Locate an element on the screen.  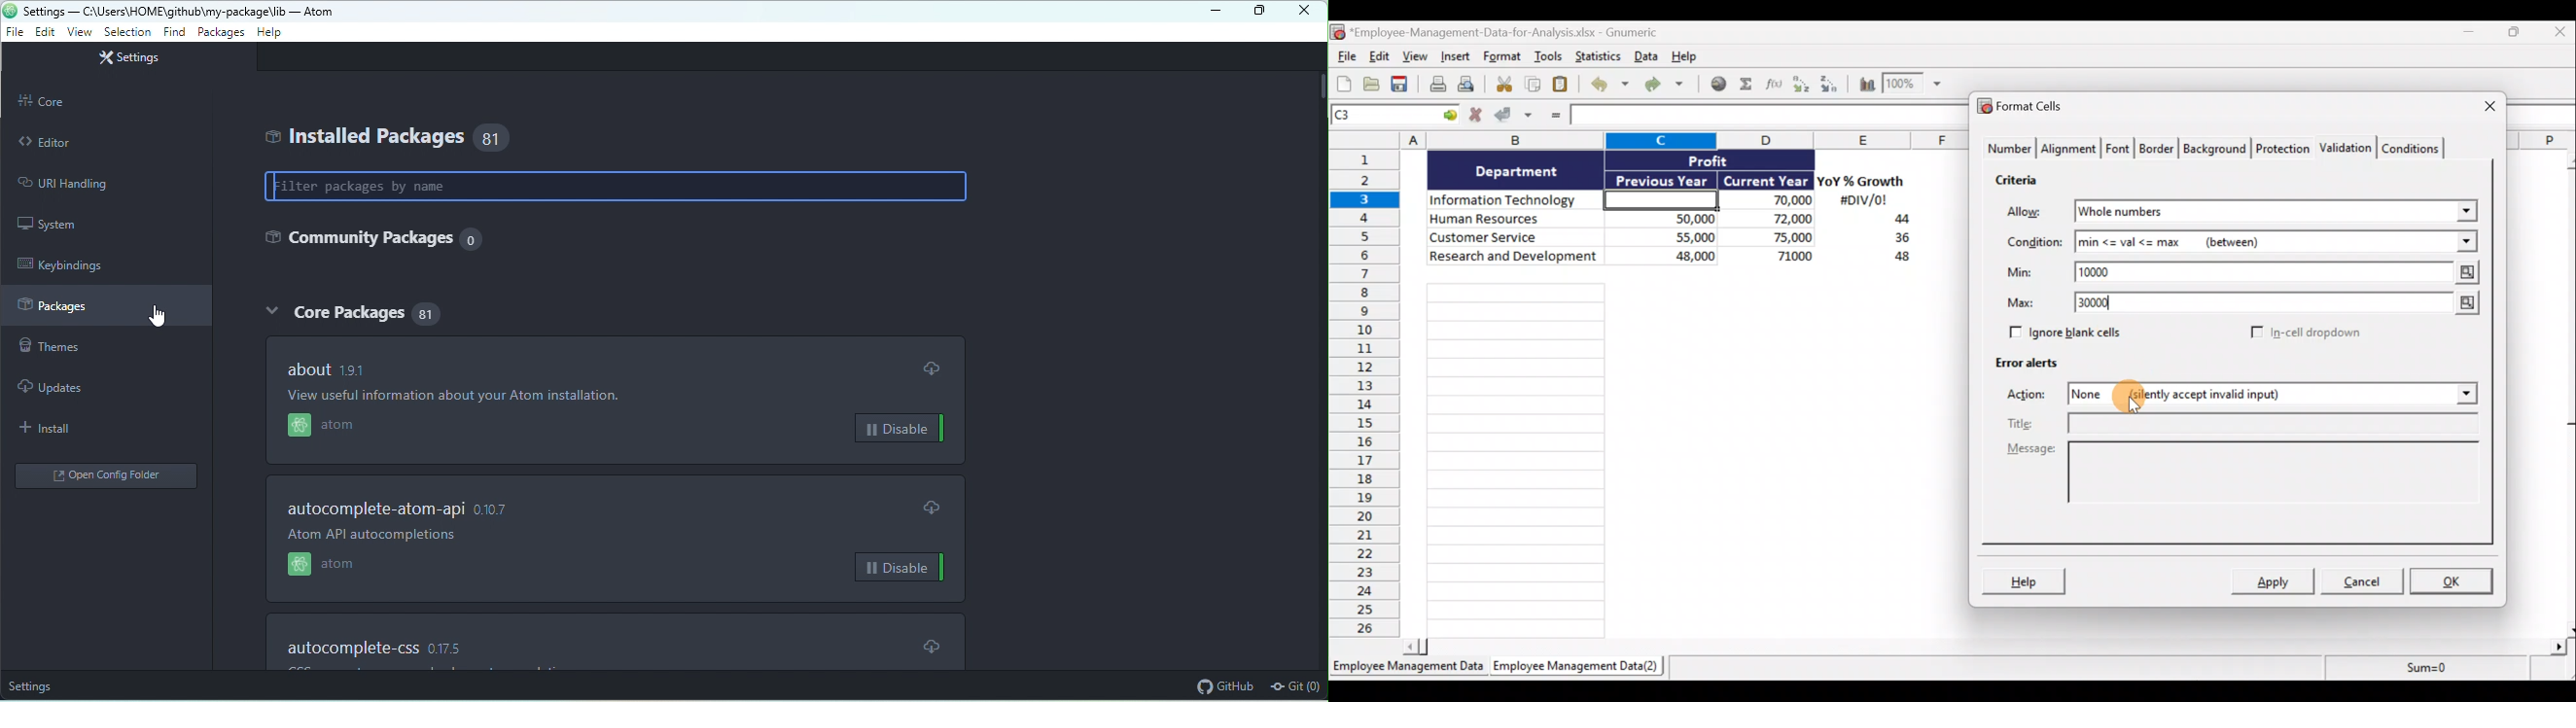
keybindings is located at coordinates (70, 264).